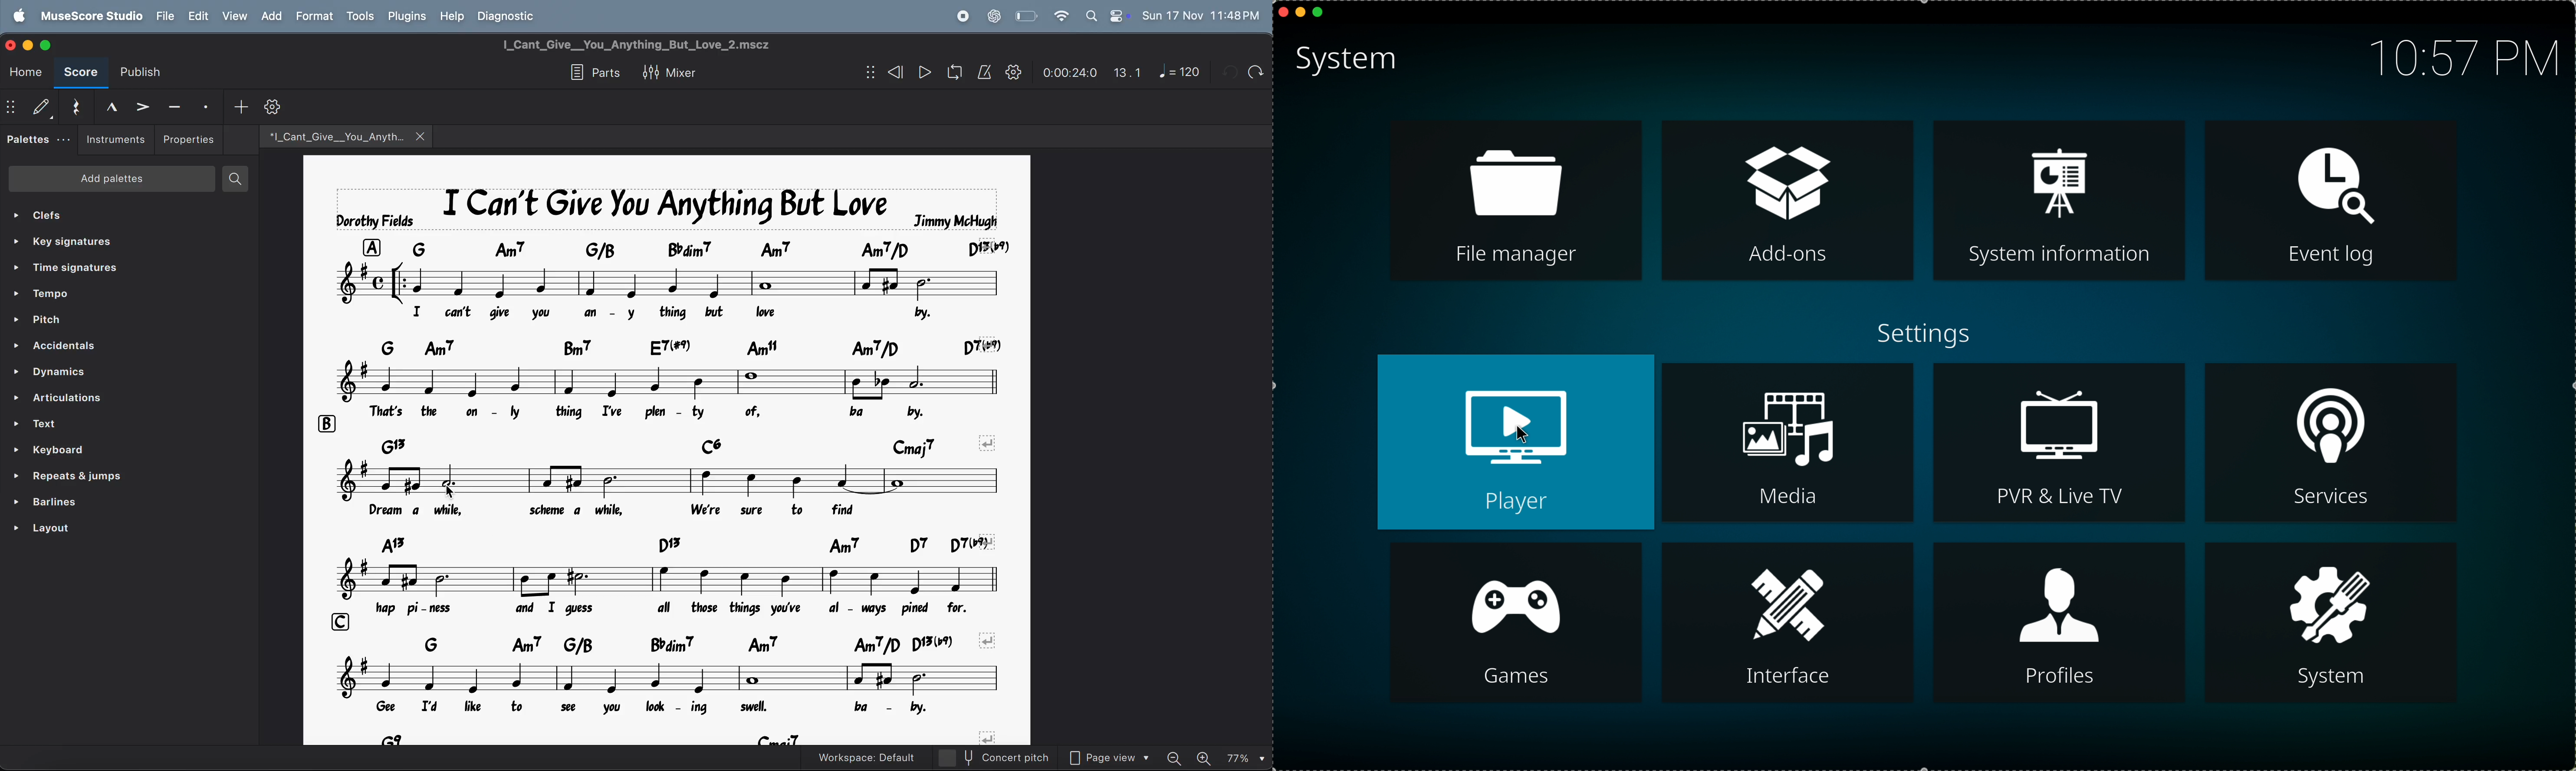 The width and height of the screenshot is (2576, 784). Describe the element at coordinates (1109, 758) in the screenshot. I see `page view` at that location.